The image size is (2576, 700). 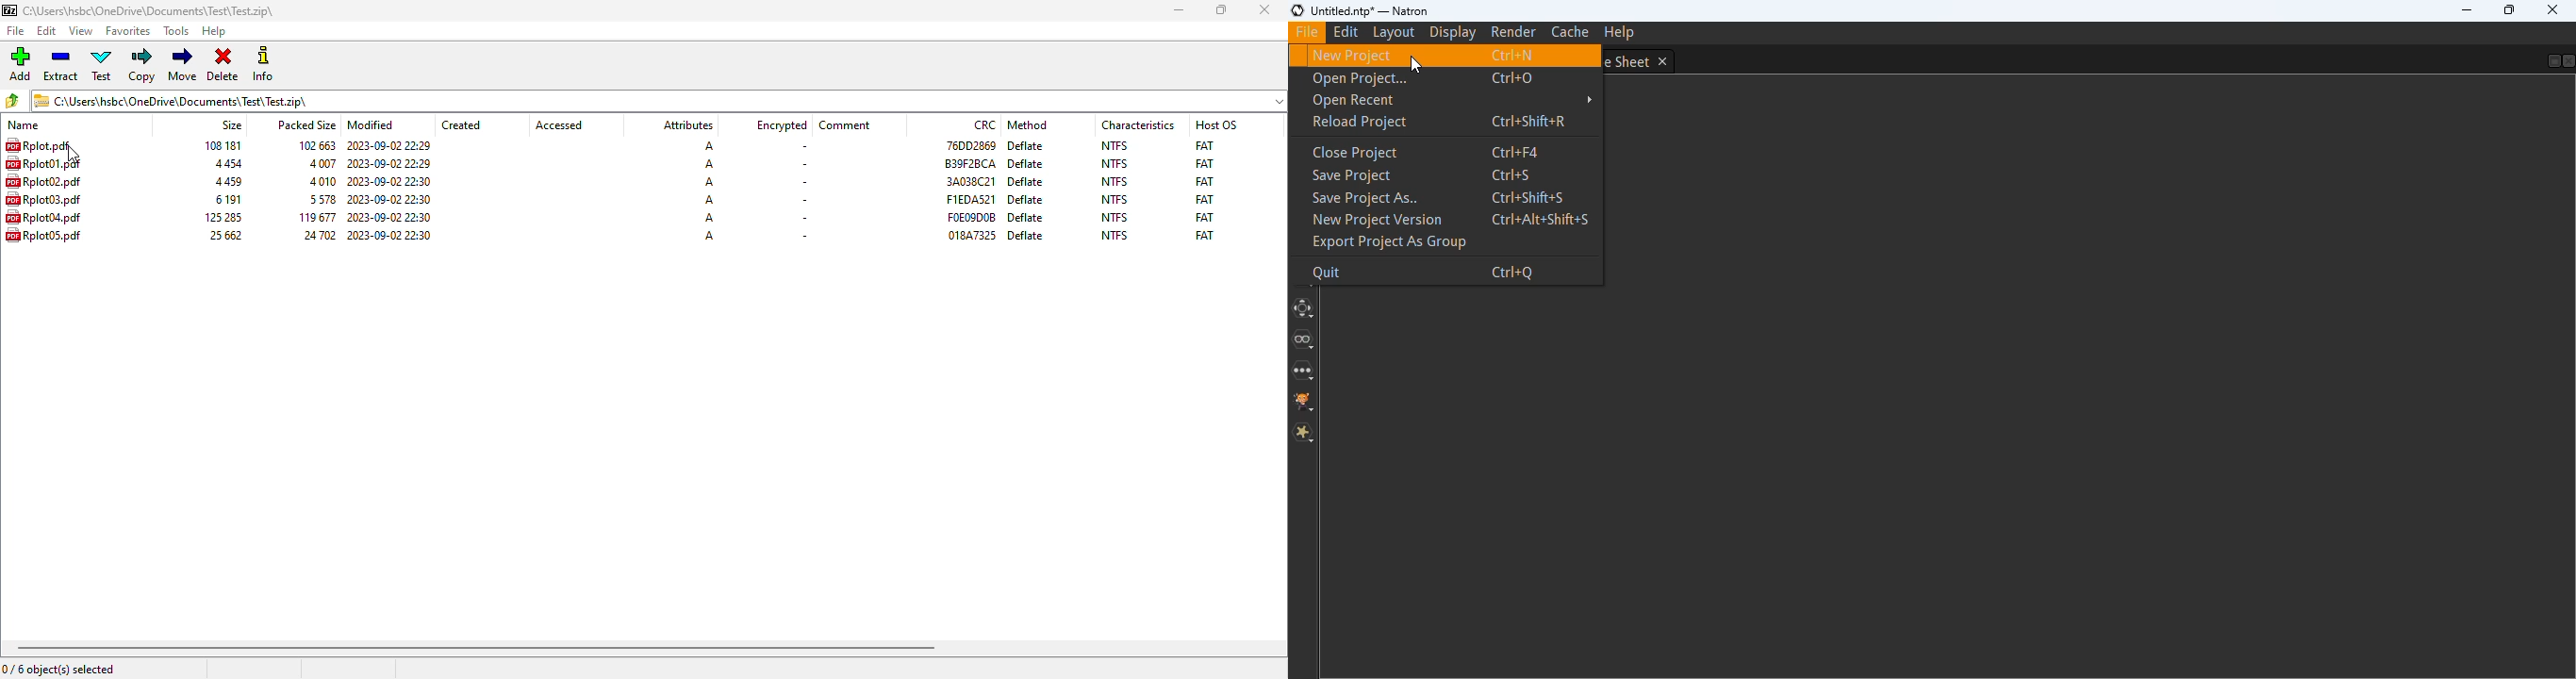 What do you see at coordinates (1115, 217) in the screenshot?
I see `NTFS` at bounding box center [1115, 217].